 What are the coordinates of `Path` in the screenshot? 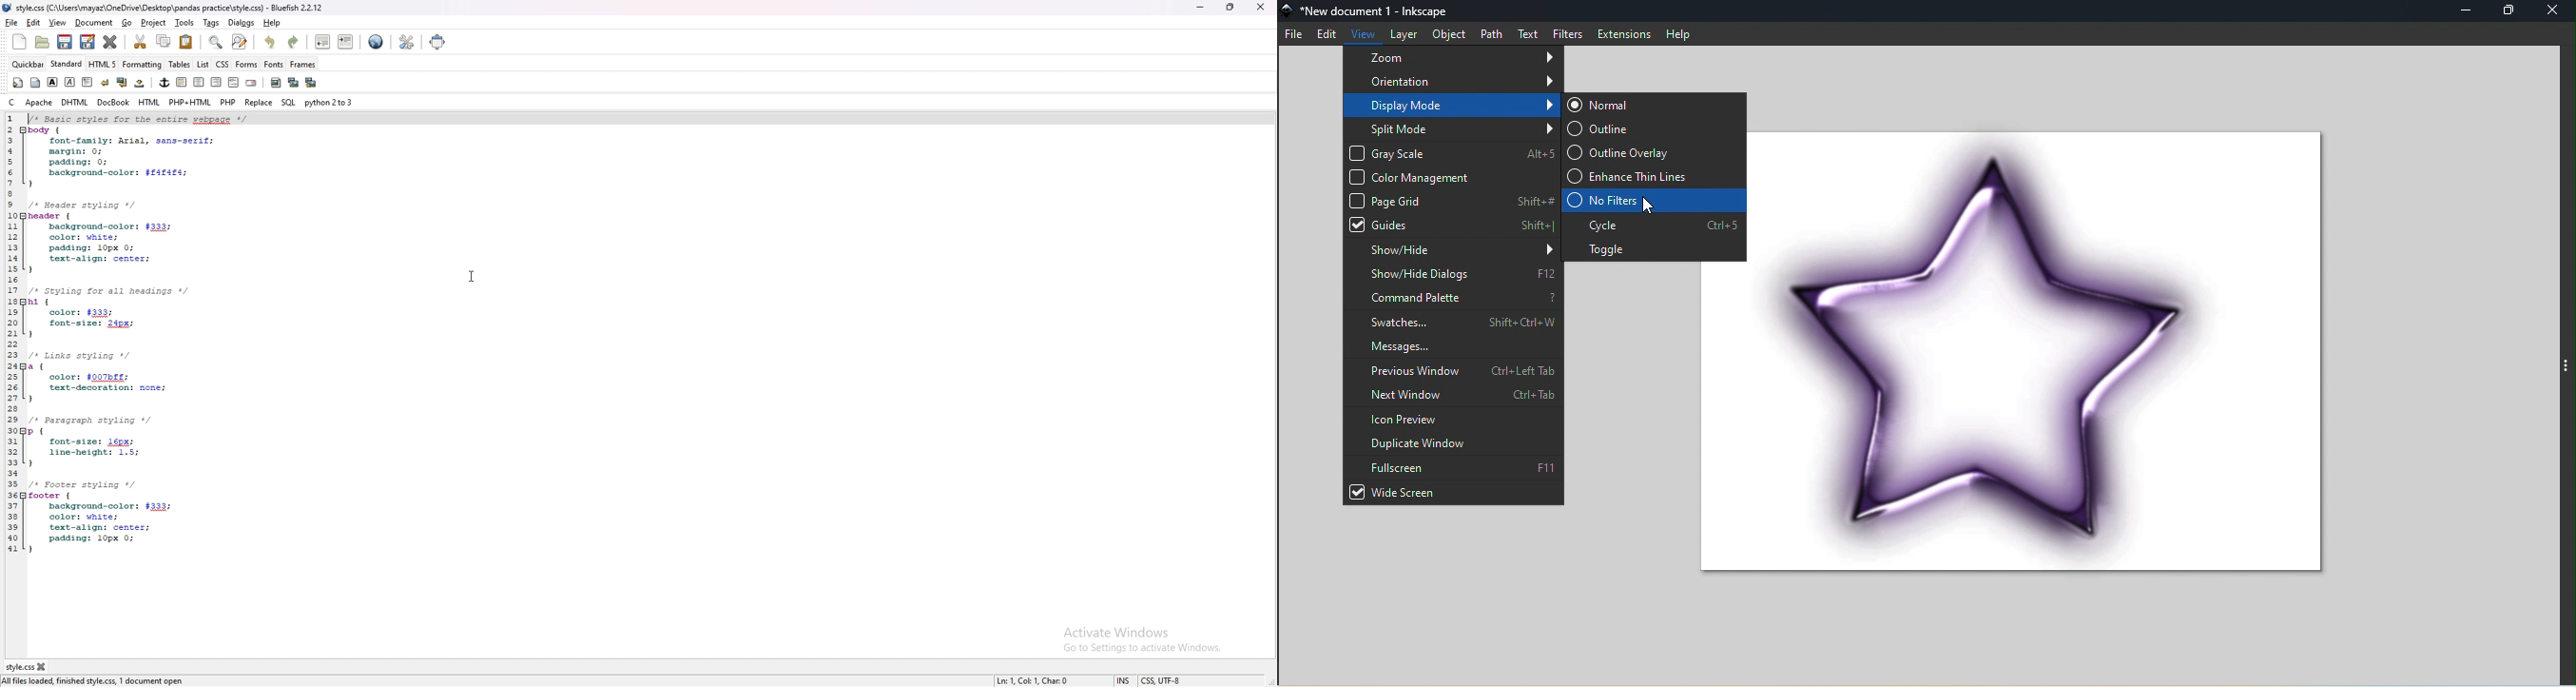 It's located at (1490, 34).